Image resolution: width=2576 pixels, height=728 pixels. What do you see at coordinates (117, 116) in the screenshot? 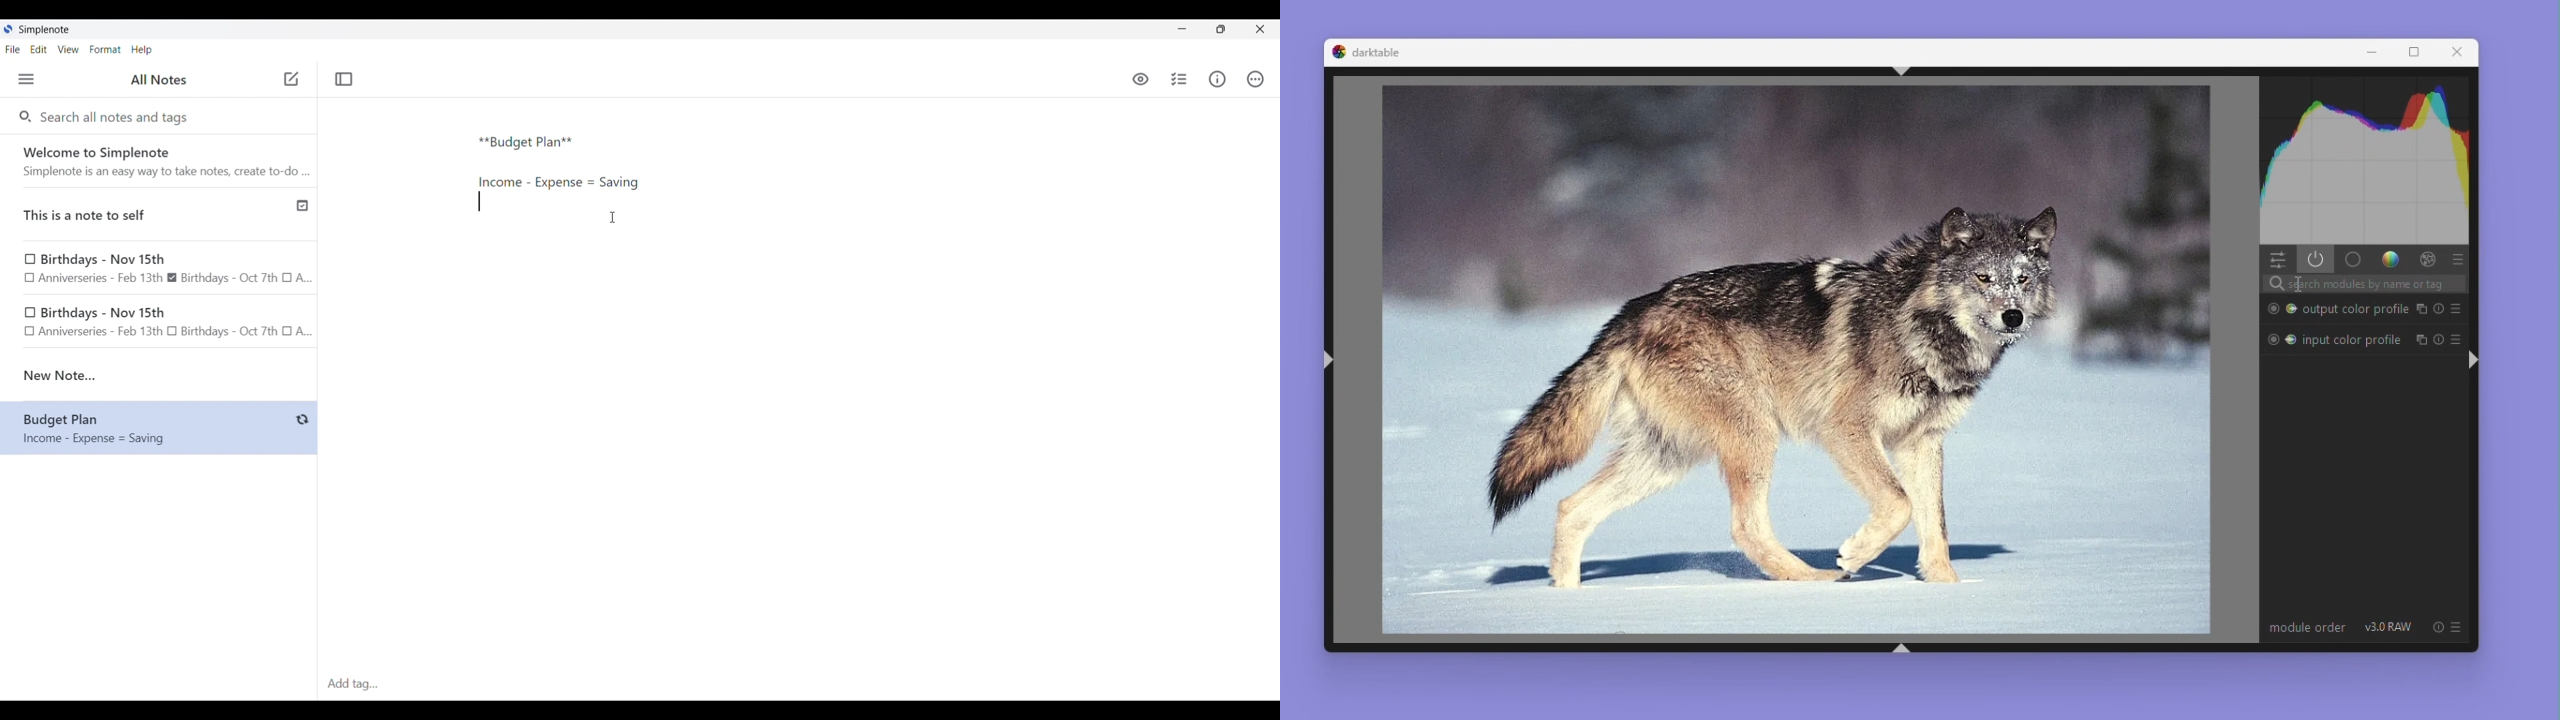
I see `Search all notes and tags` at bounding box center [117, 116].